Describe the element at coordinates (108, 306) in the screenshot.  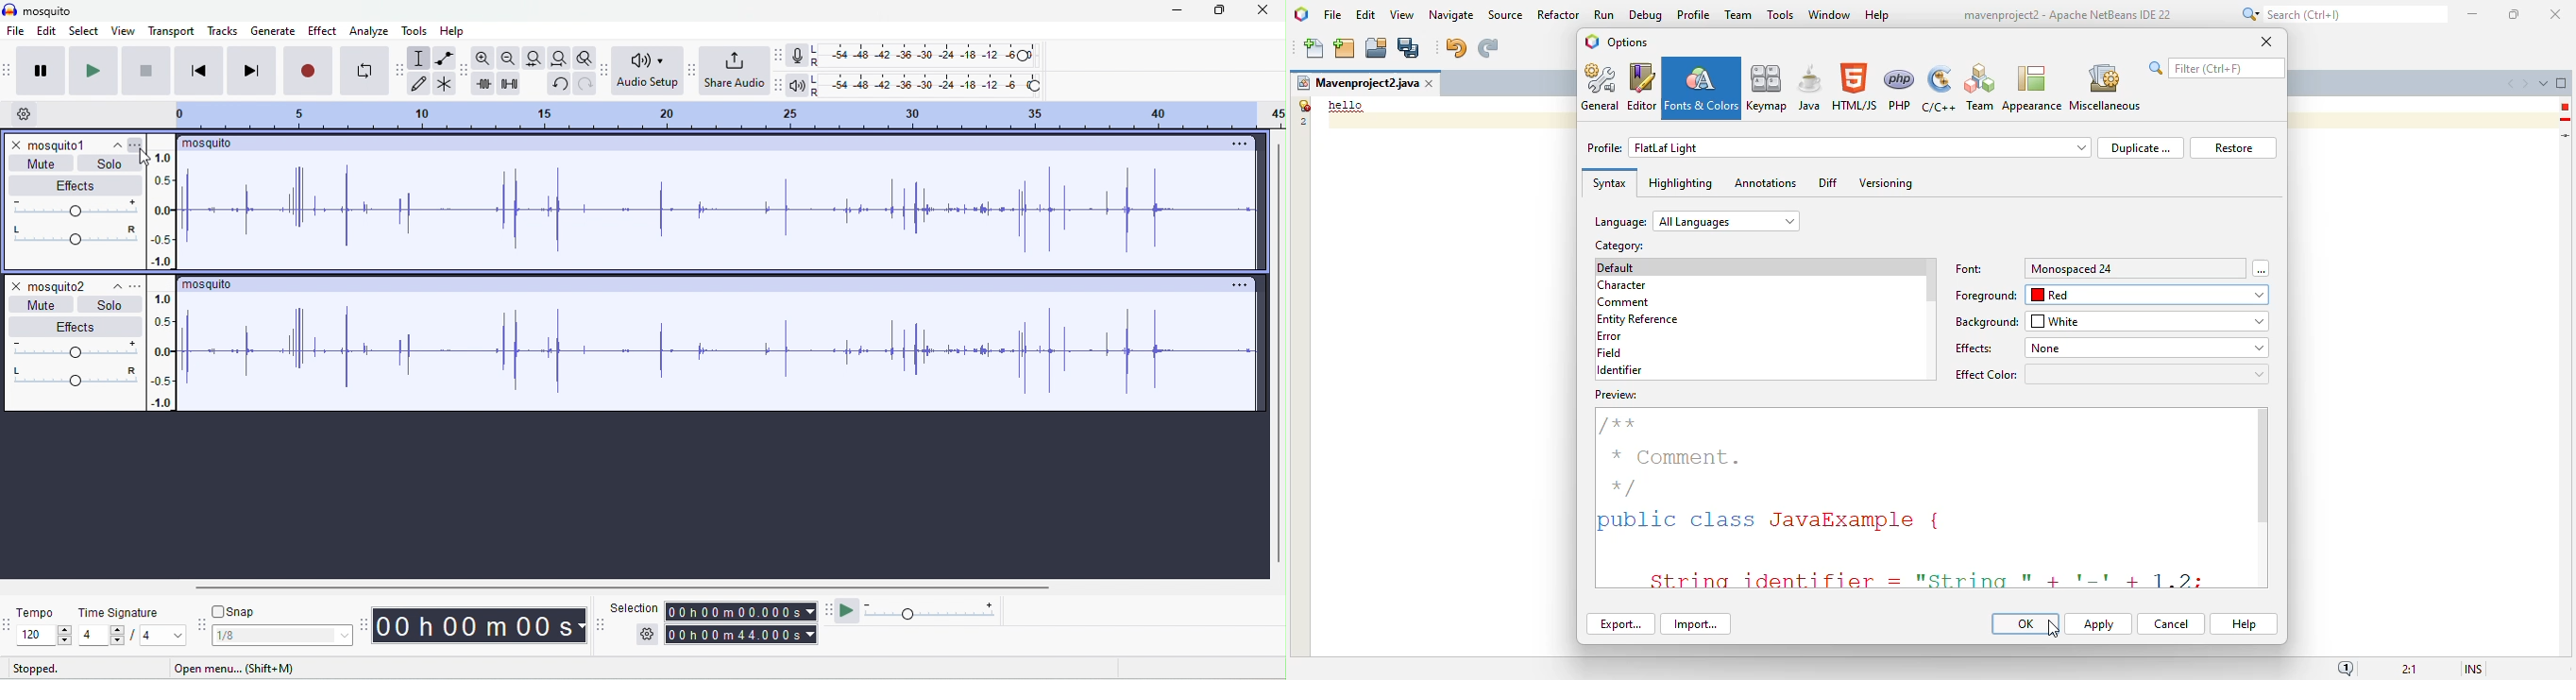
I see `solo` at that location.